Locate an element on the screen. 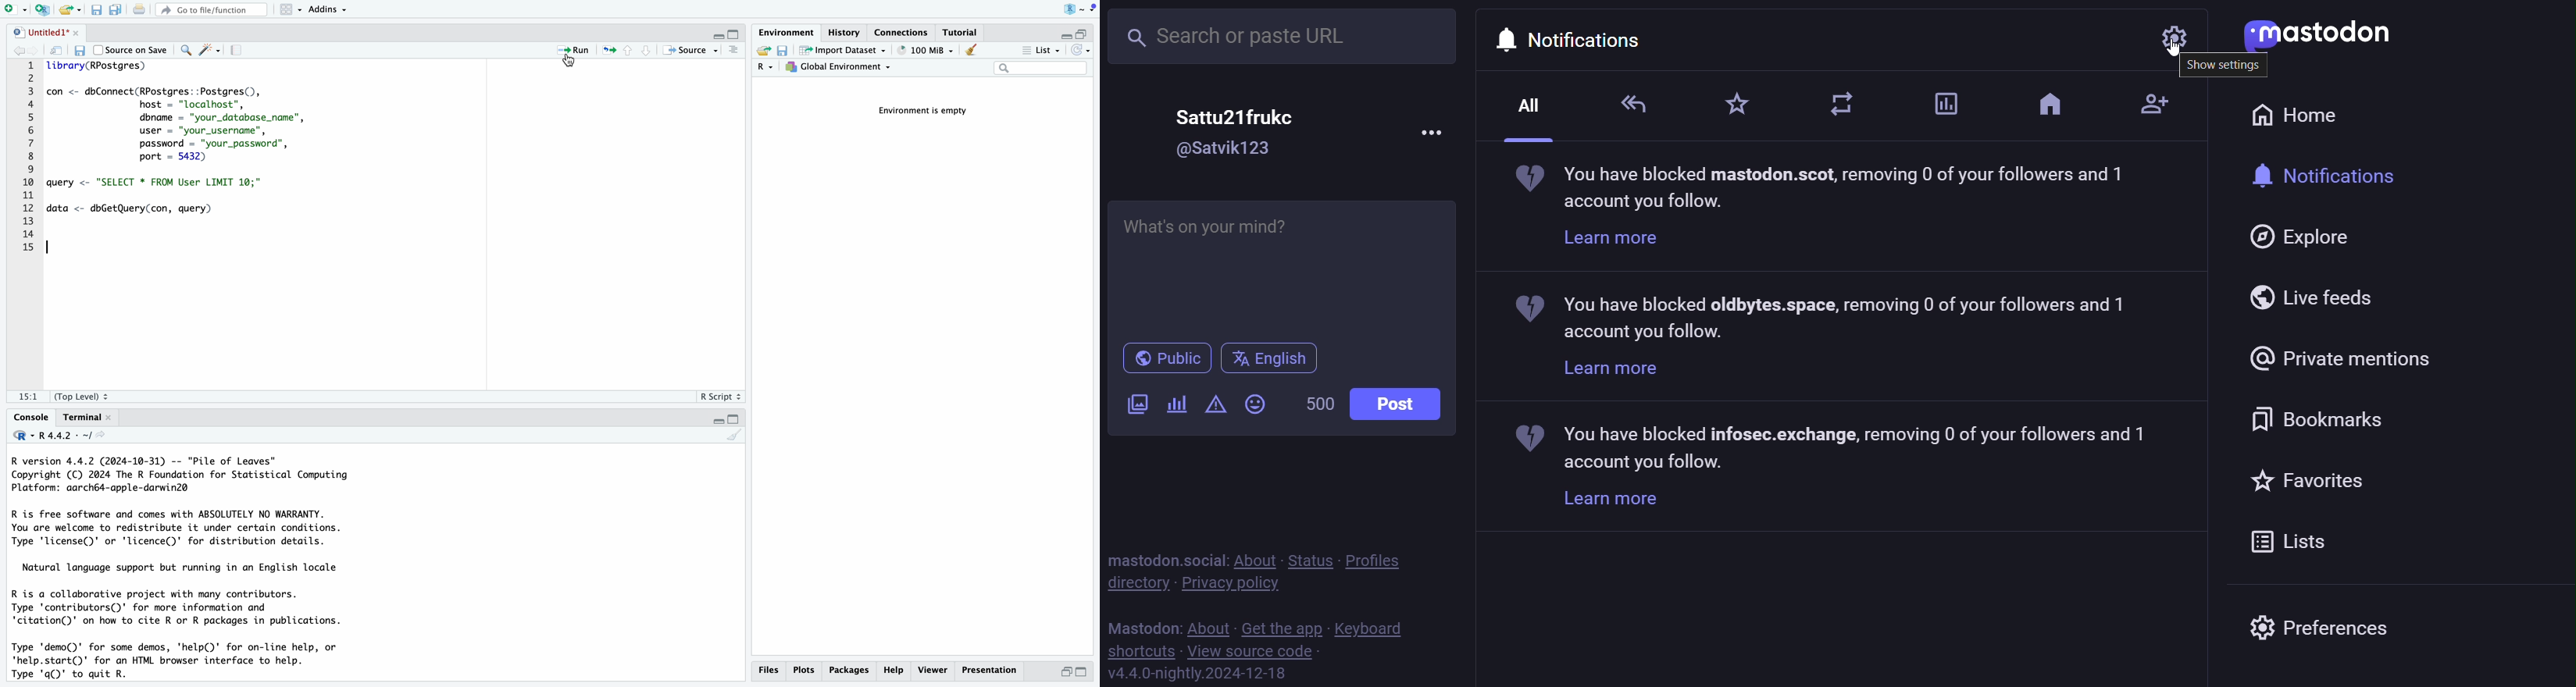 This screenshot has width=2576, height=700. search field is located at coordinates (1040, 69).